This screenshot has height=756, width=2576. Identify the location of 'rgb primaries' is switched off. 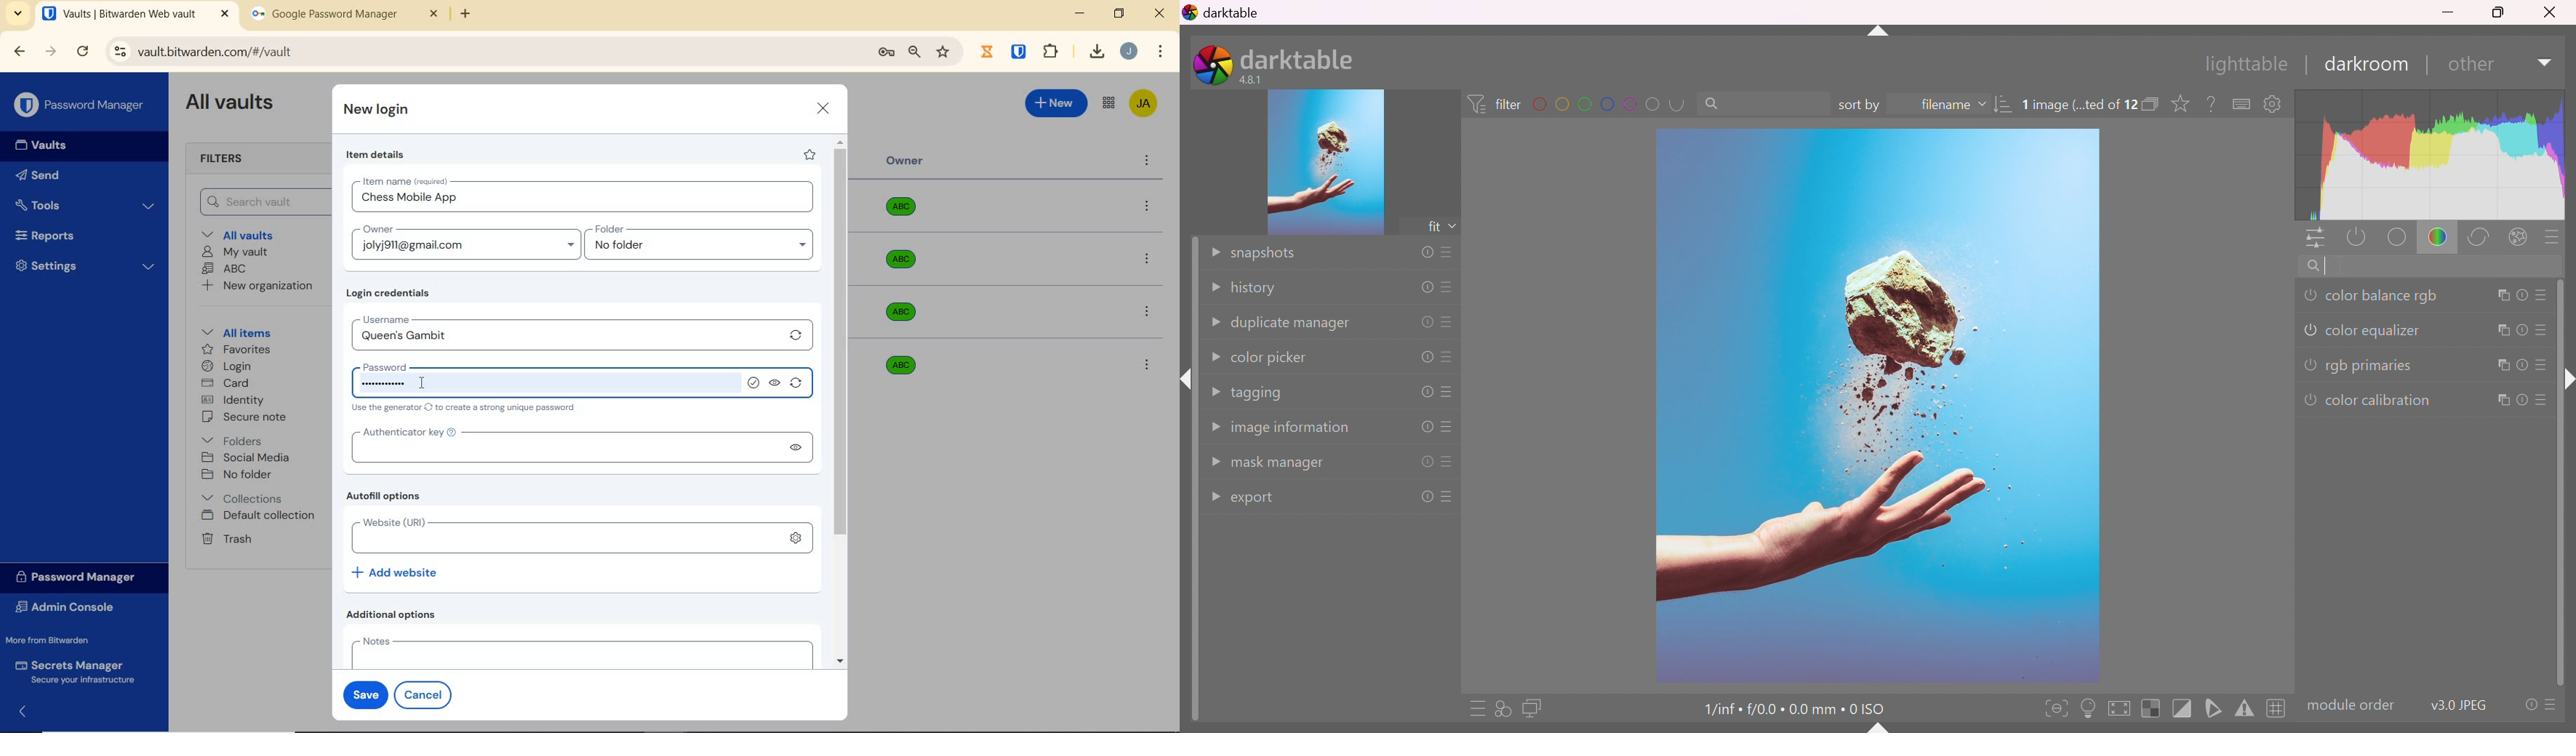
(2309, 366).